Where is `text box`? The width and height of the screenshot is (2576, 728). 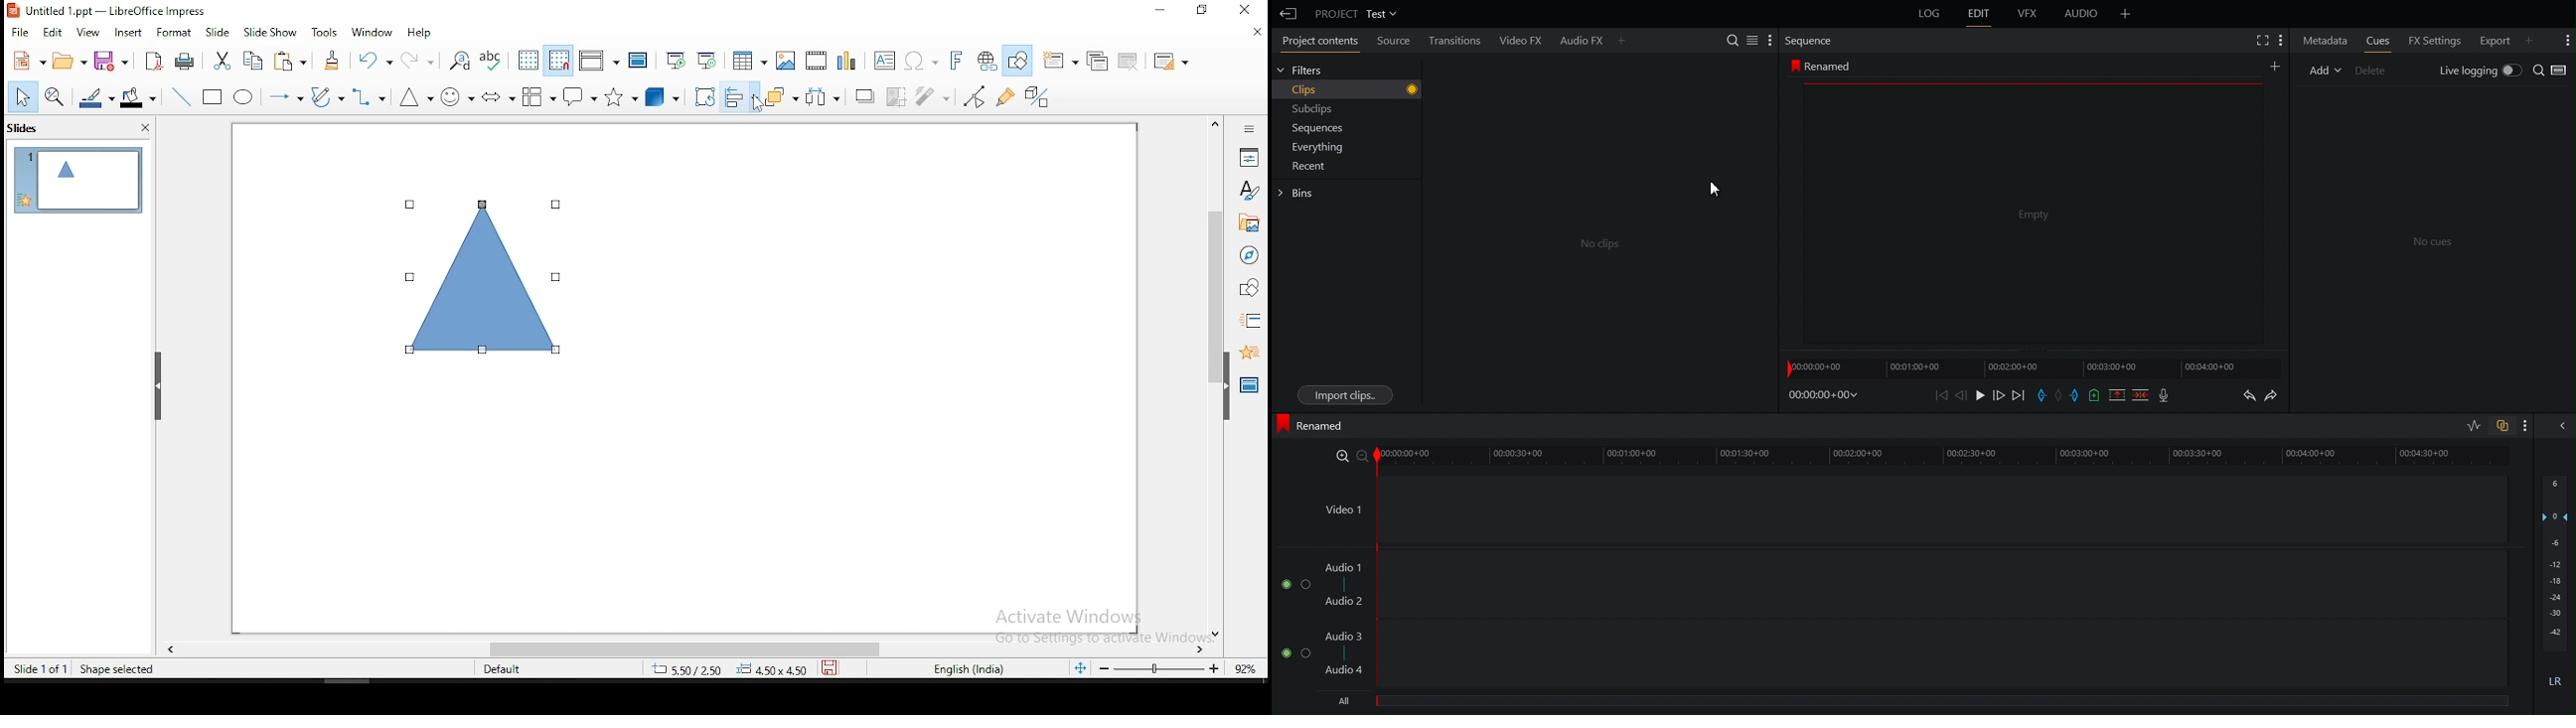 text box is located at coordinates (883, 60).